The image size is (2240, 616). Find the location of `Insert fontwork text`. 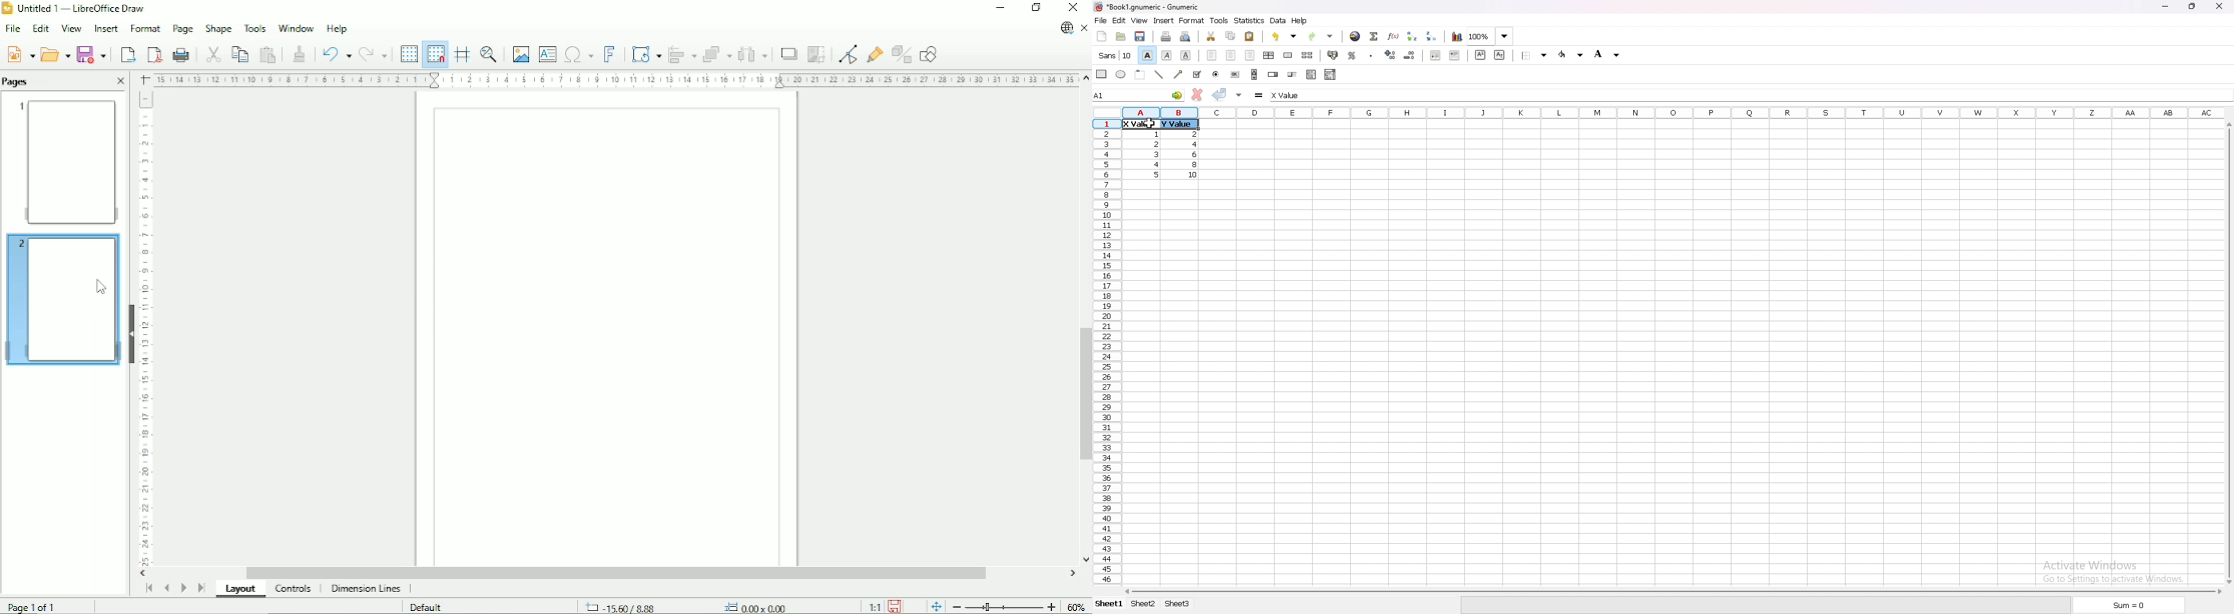

Insert fontwork text is located at coordinates (610, 53).